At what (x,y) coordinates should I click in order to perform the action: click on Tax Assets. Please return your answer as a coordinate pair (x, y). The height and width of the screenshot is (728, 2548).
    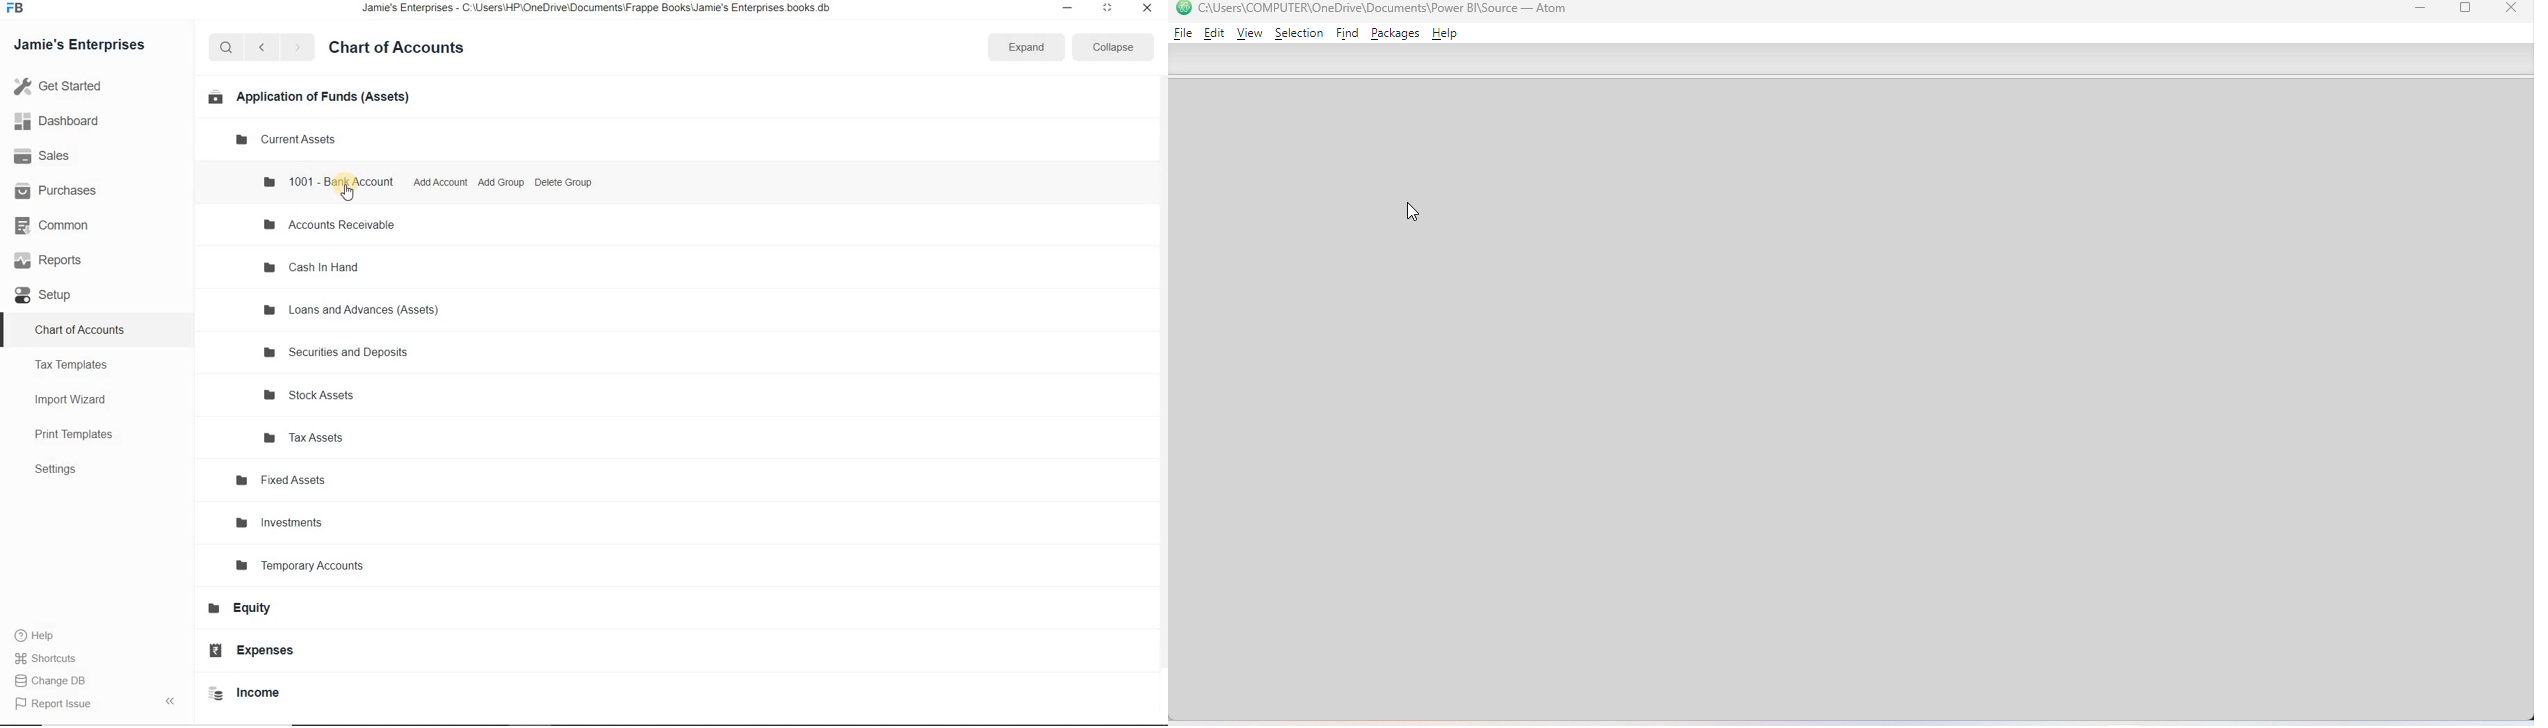
    Looking at the image, I should click on (310, 437).